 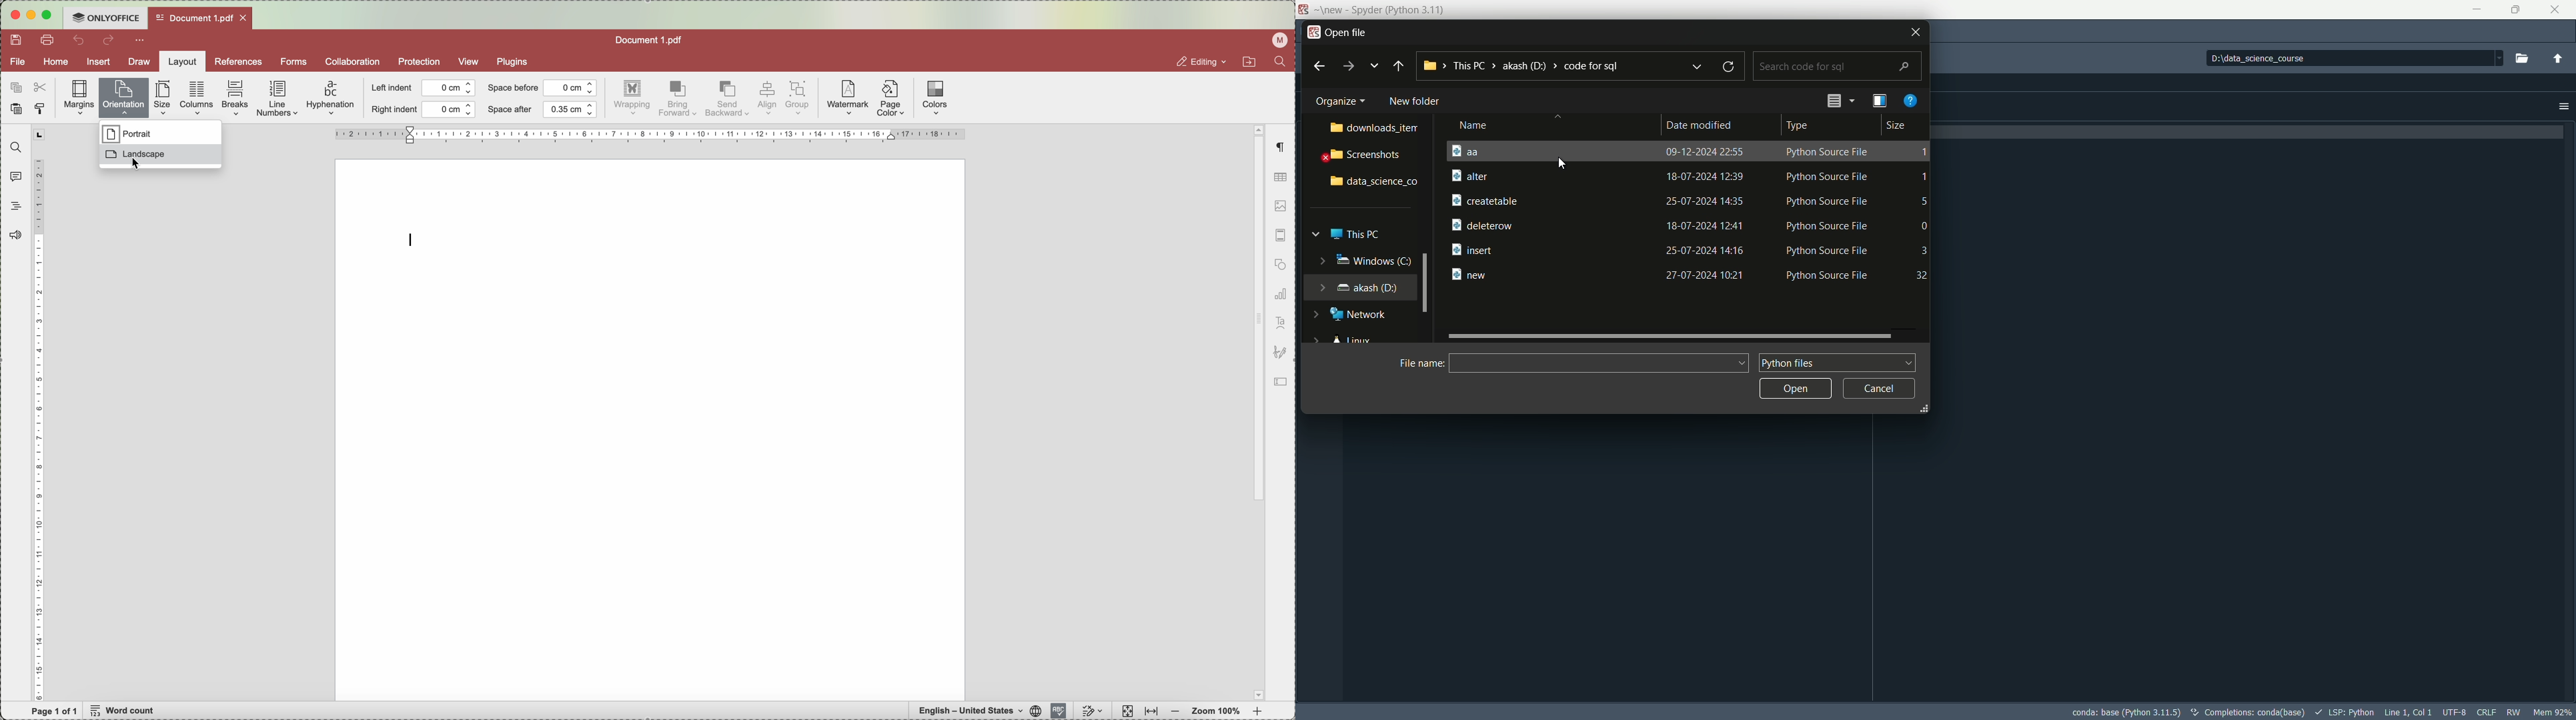 I want to click on name, so click(x=1488, y=125).